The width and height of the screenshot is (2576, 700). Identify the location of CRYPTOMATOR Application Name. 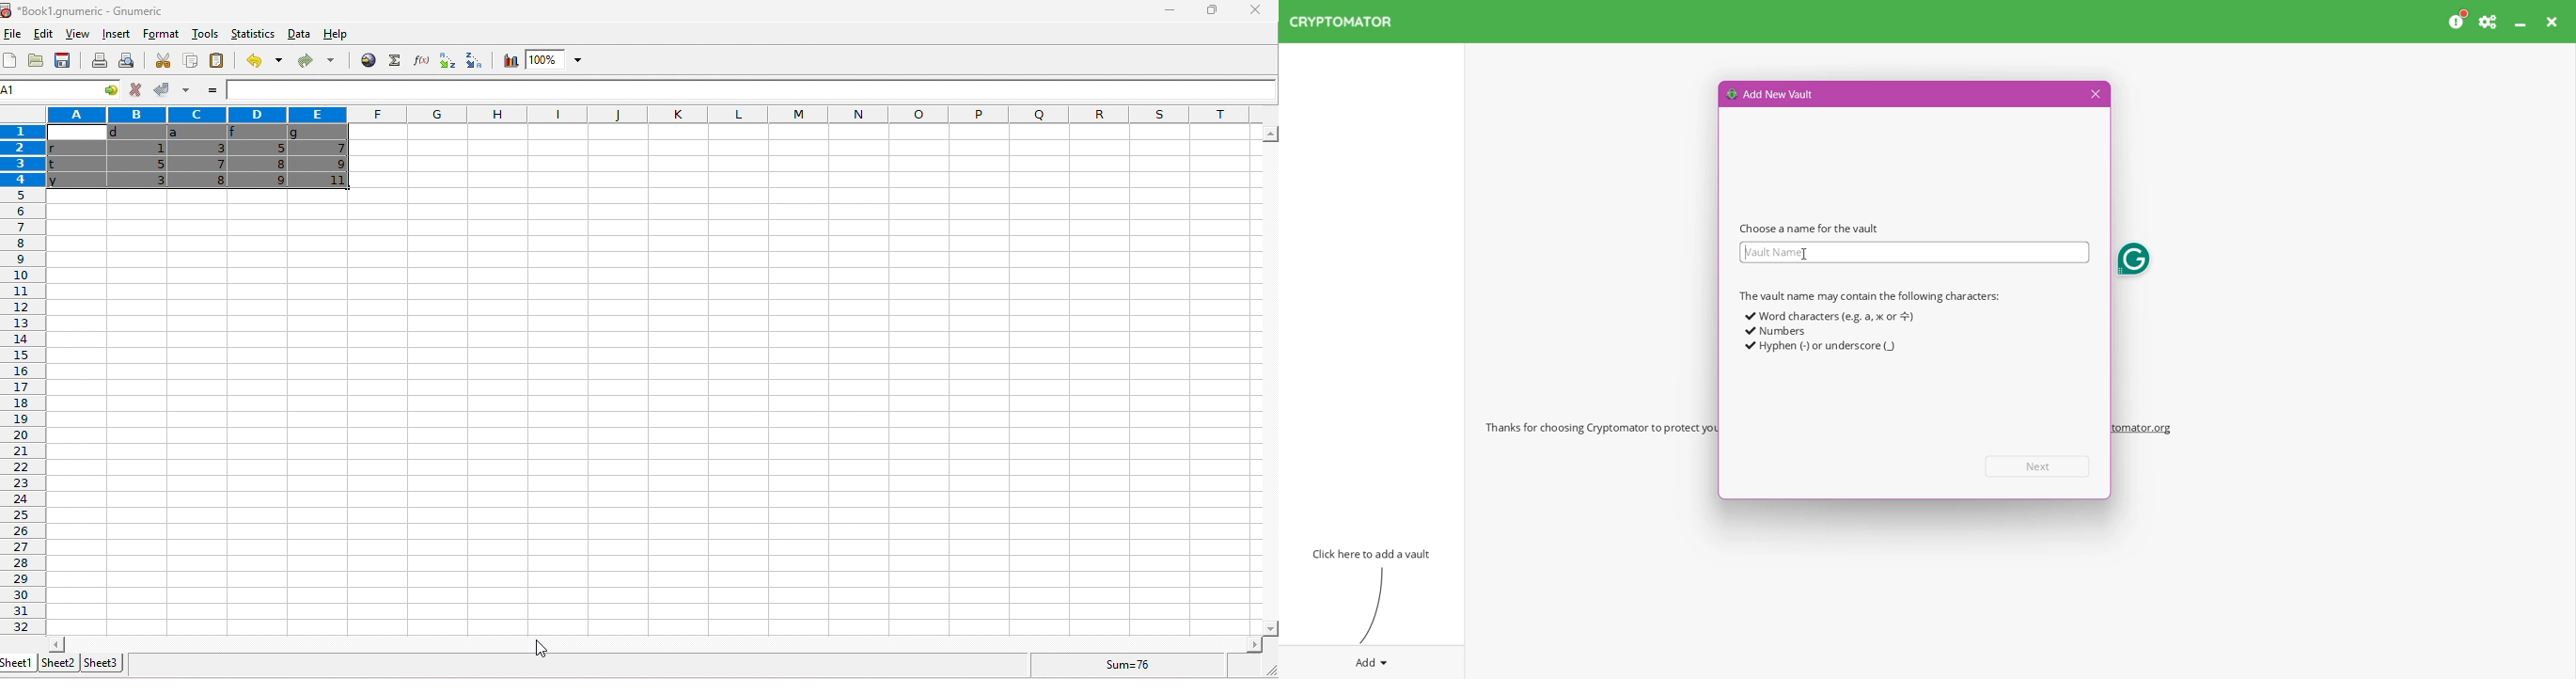
(1347, 22).